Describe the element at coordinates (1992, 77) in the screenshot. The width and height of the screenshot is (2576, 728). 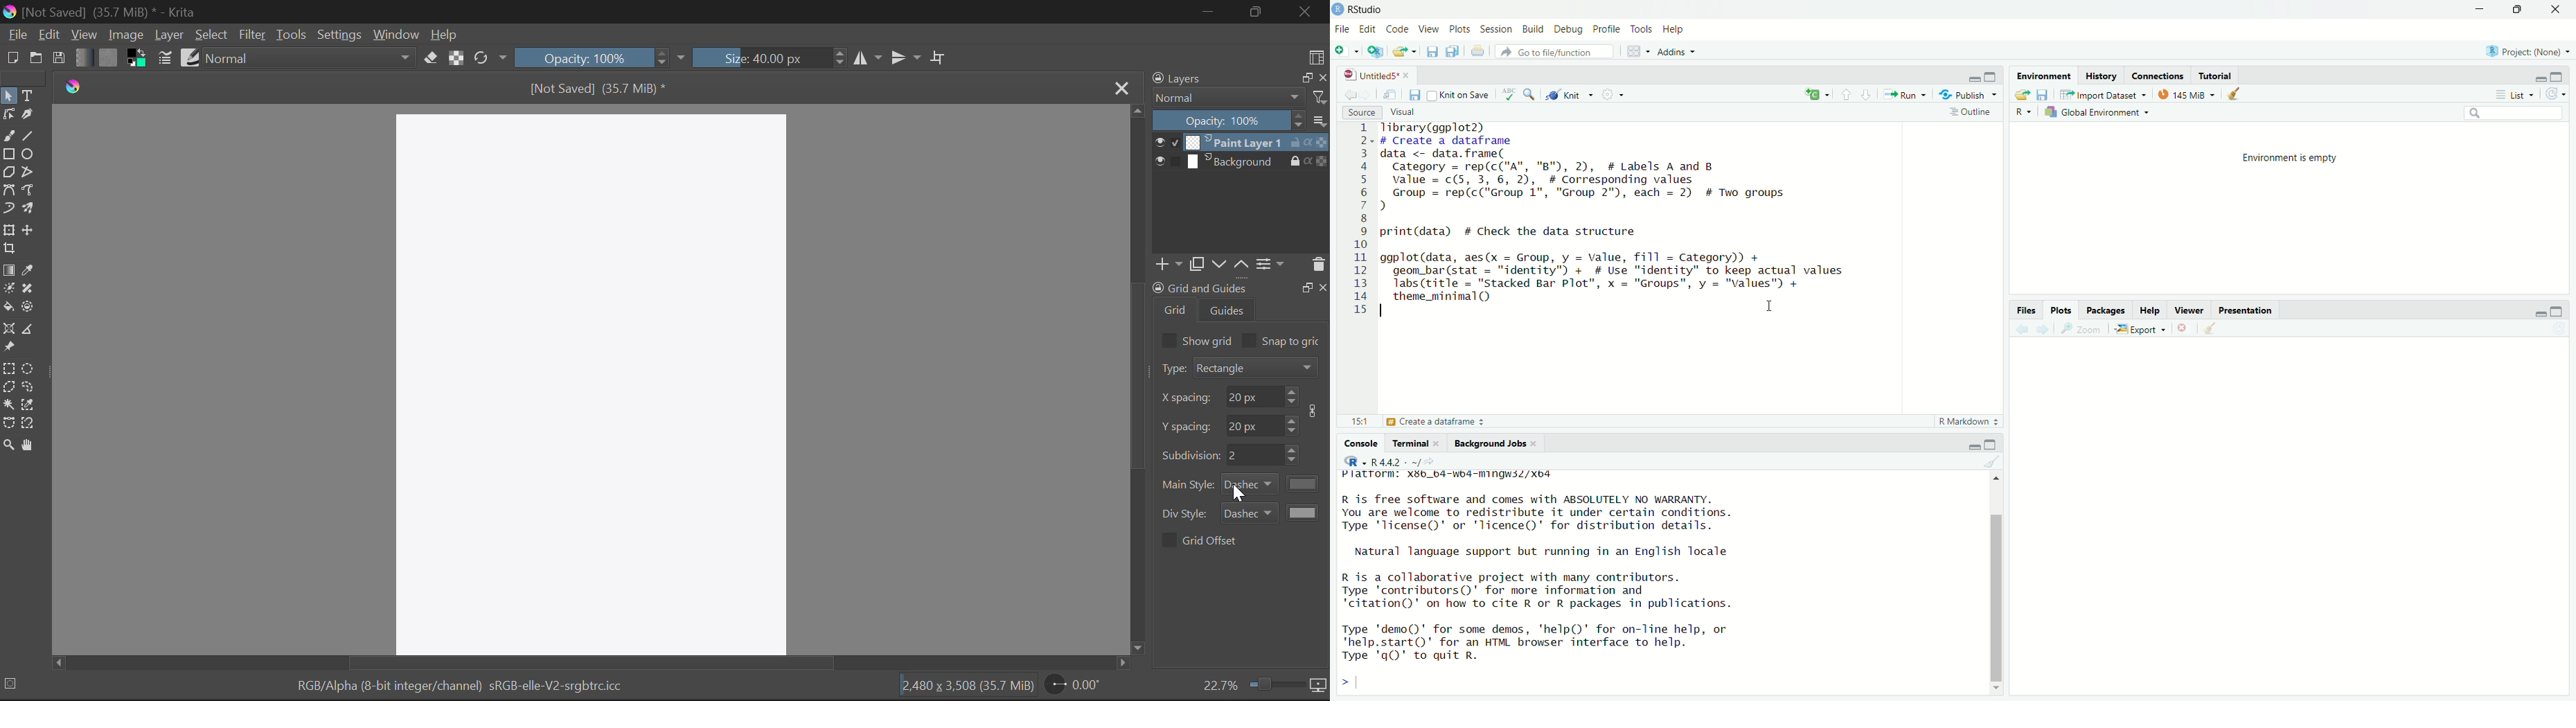
I see `Maximize` at that location.